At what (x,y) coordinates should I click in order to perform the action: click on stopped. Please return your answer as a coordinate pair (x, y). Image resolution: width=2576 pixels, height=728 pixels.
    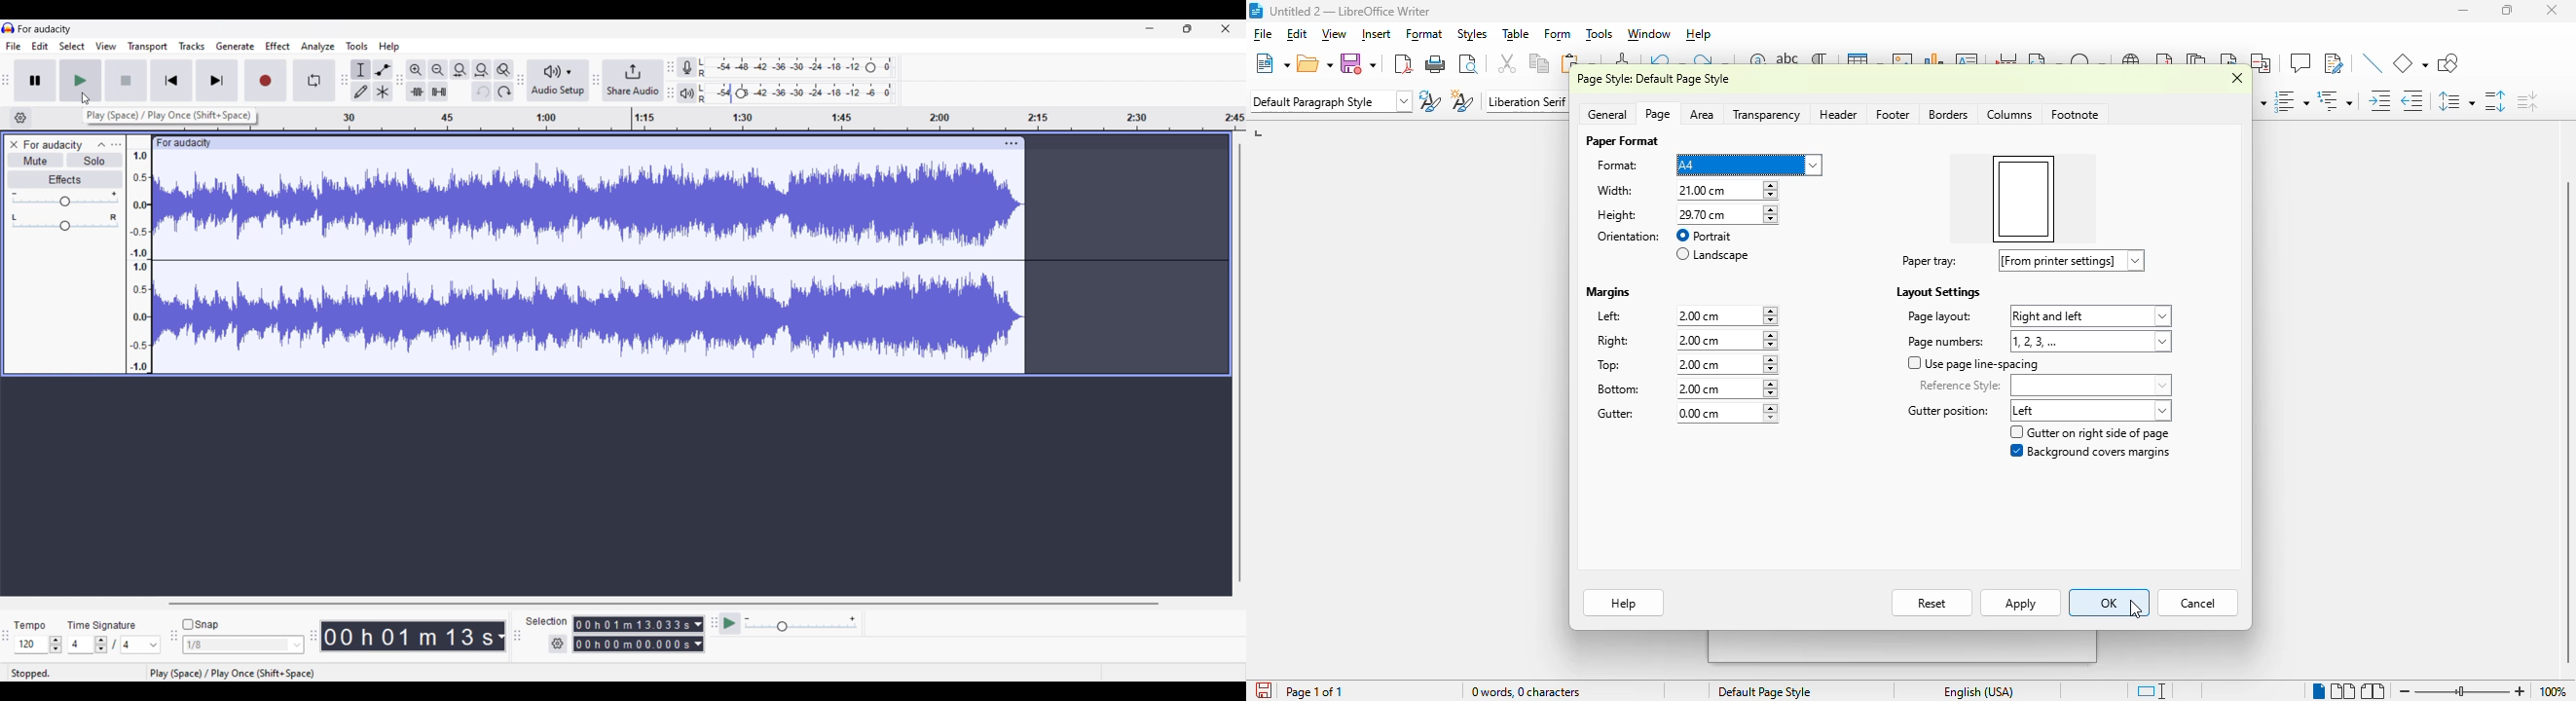
    Looking at the image, I should click on (33, 674).